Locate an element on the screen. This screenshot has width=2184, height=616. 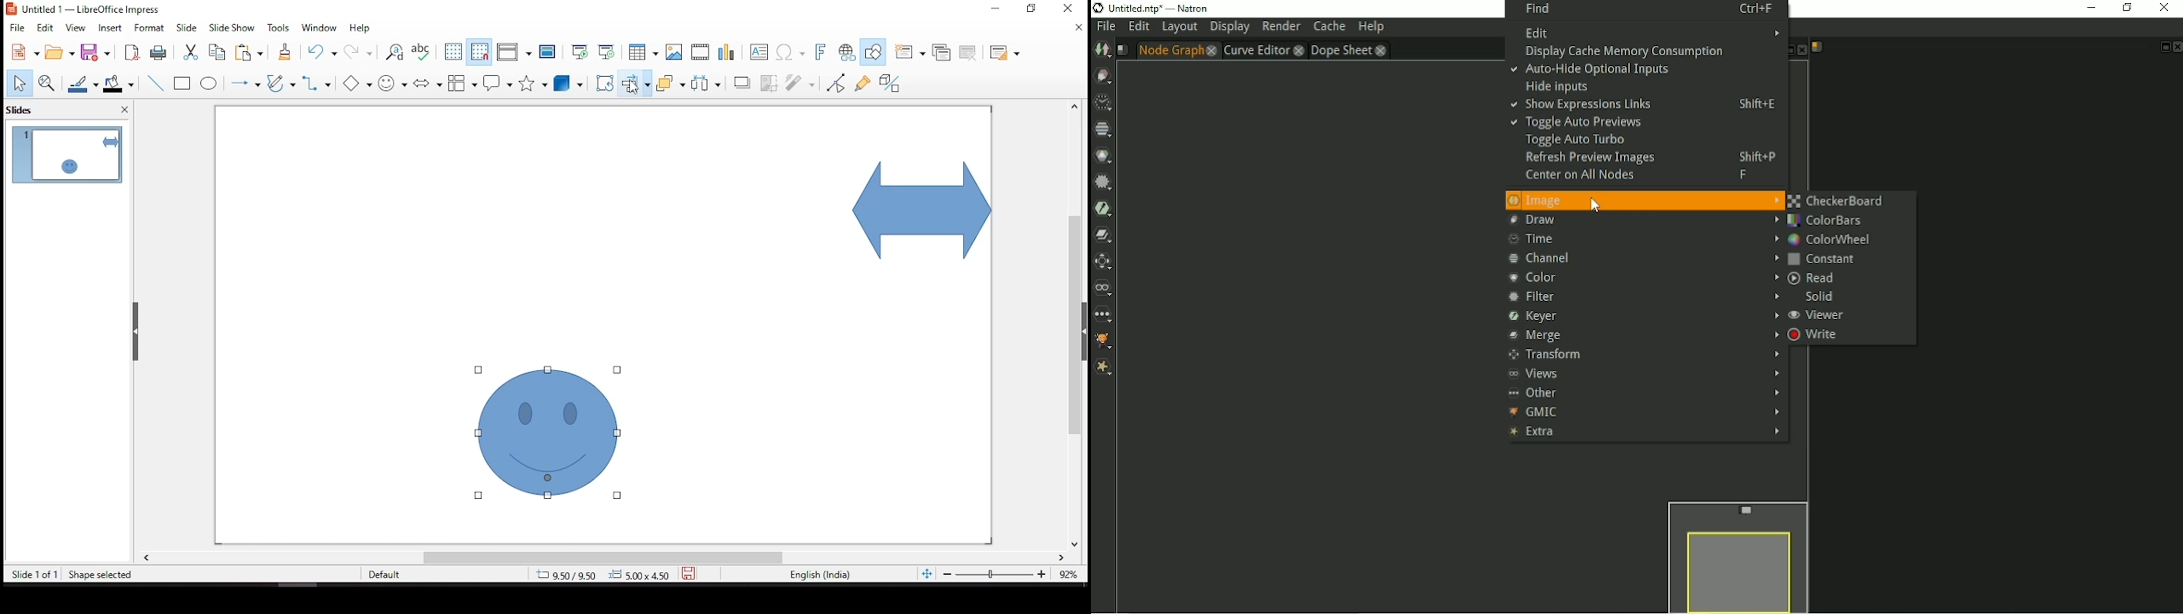
ellipse is located at coordinates (211, 85).